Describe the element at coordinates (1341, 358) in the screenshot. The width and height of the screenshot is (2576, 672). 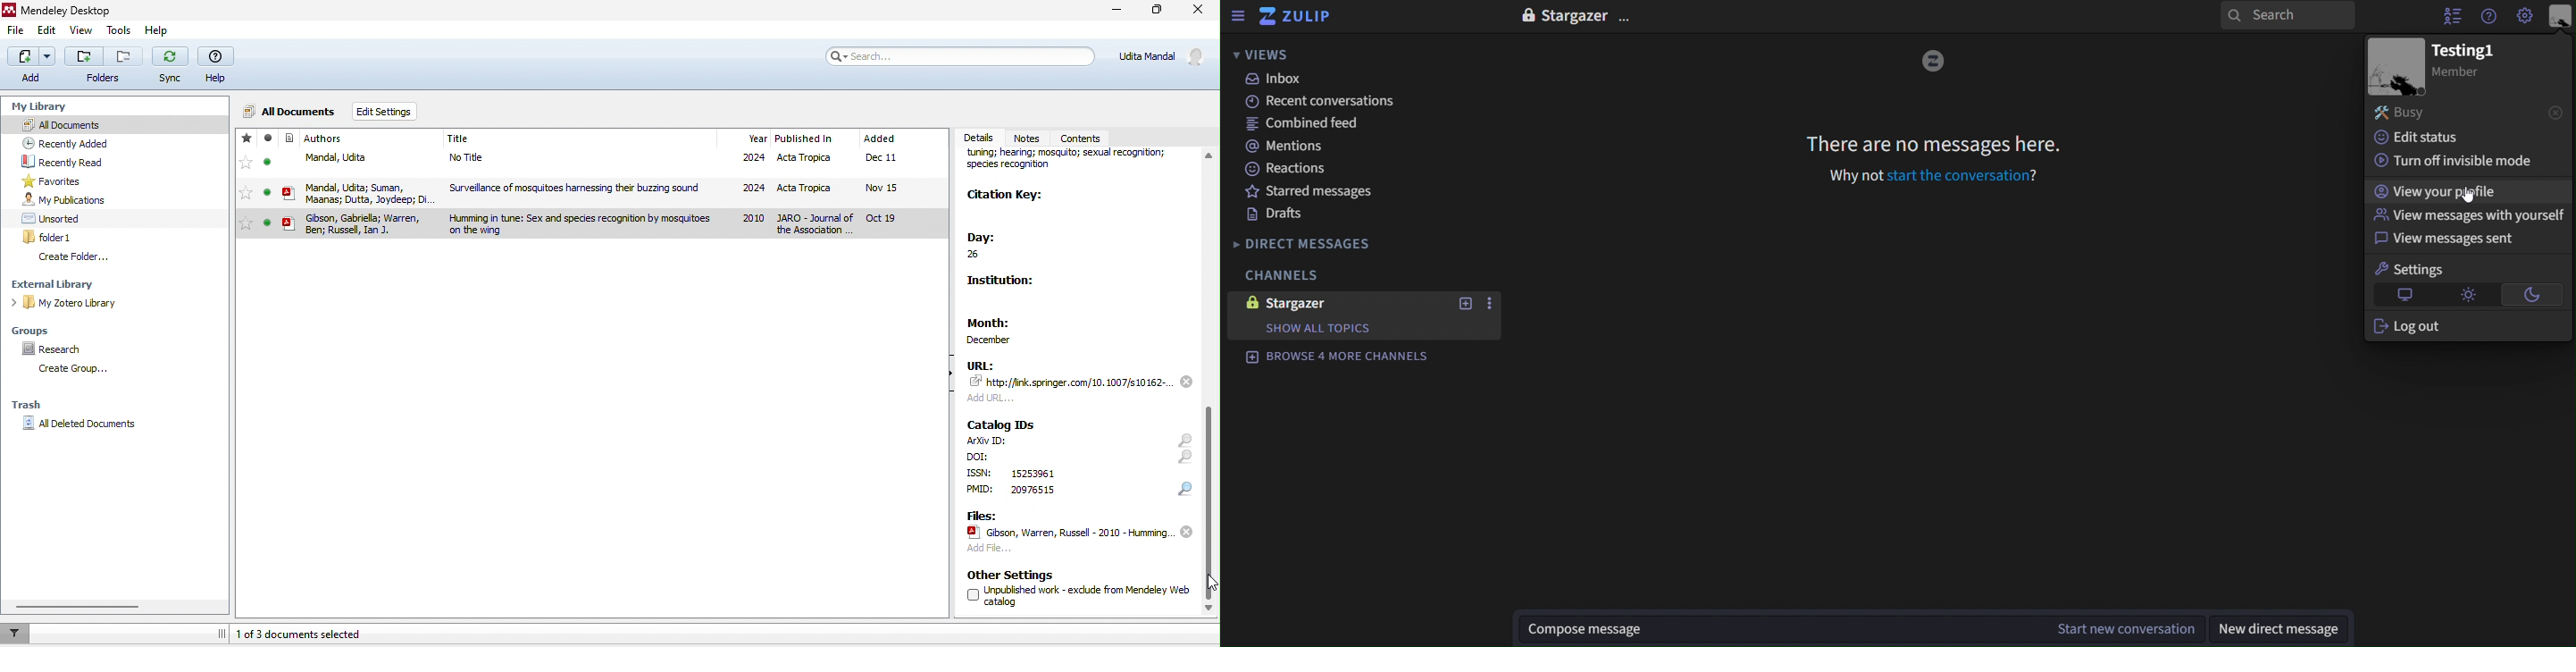
I see `browse 4 more channels` at that location.